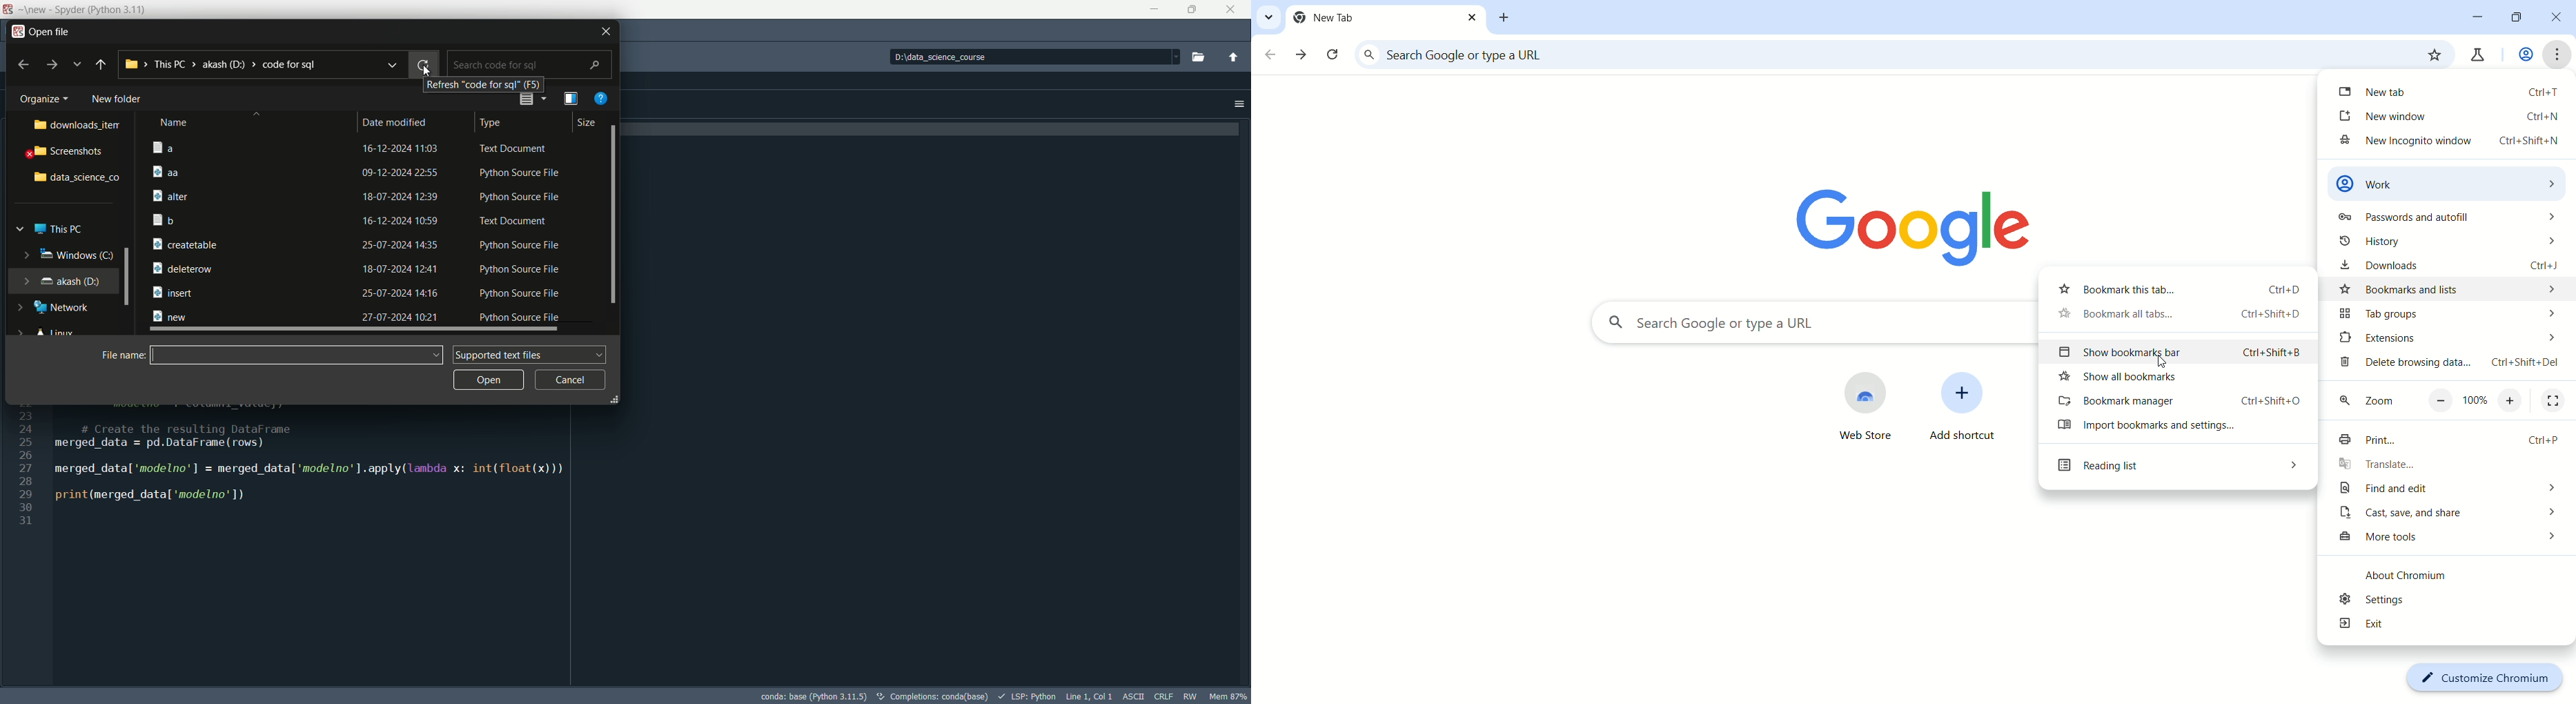  I want to click on Date modified, so click(399, 123).